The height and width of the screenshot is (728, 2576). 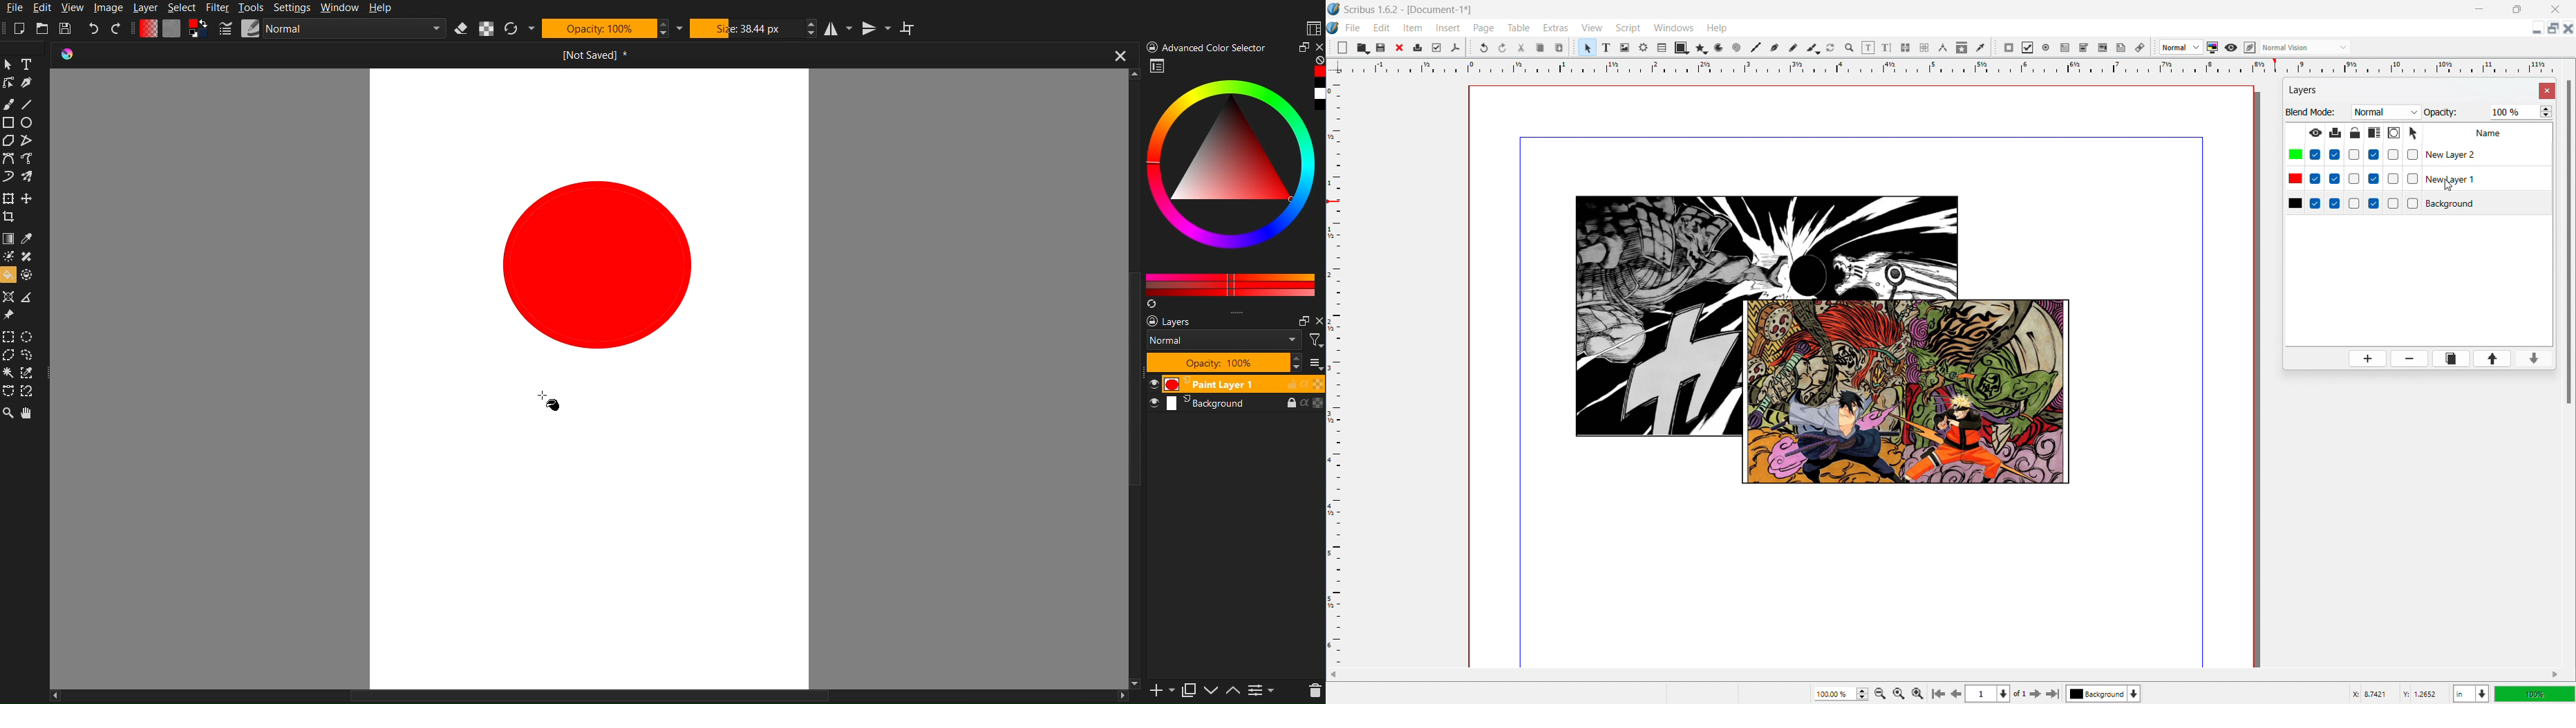 I want to click on Elliptical, so click(x=29, y=337).